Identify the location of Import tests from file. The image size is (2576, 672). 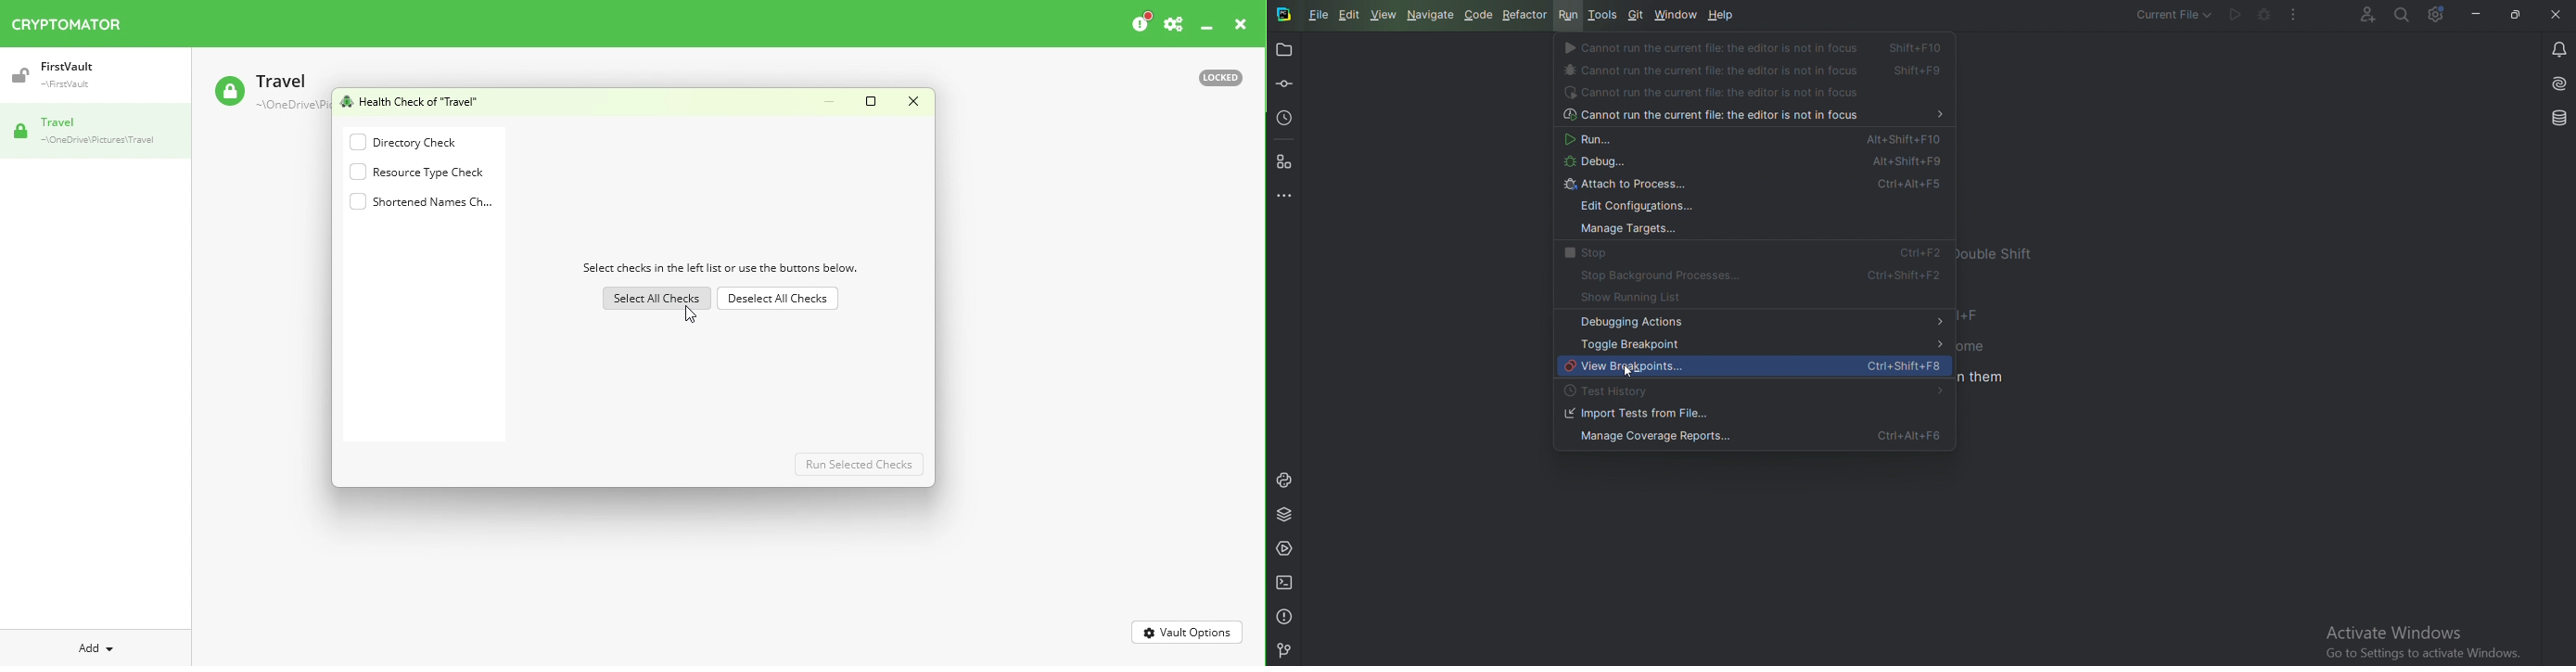
(1638, 414).